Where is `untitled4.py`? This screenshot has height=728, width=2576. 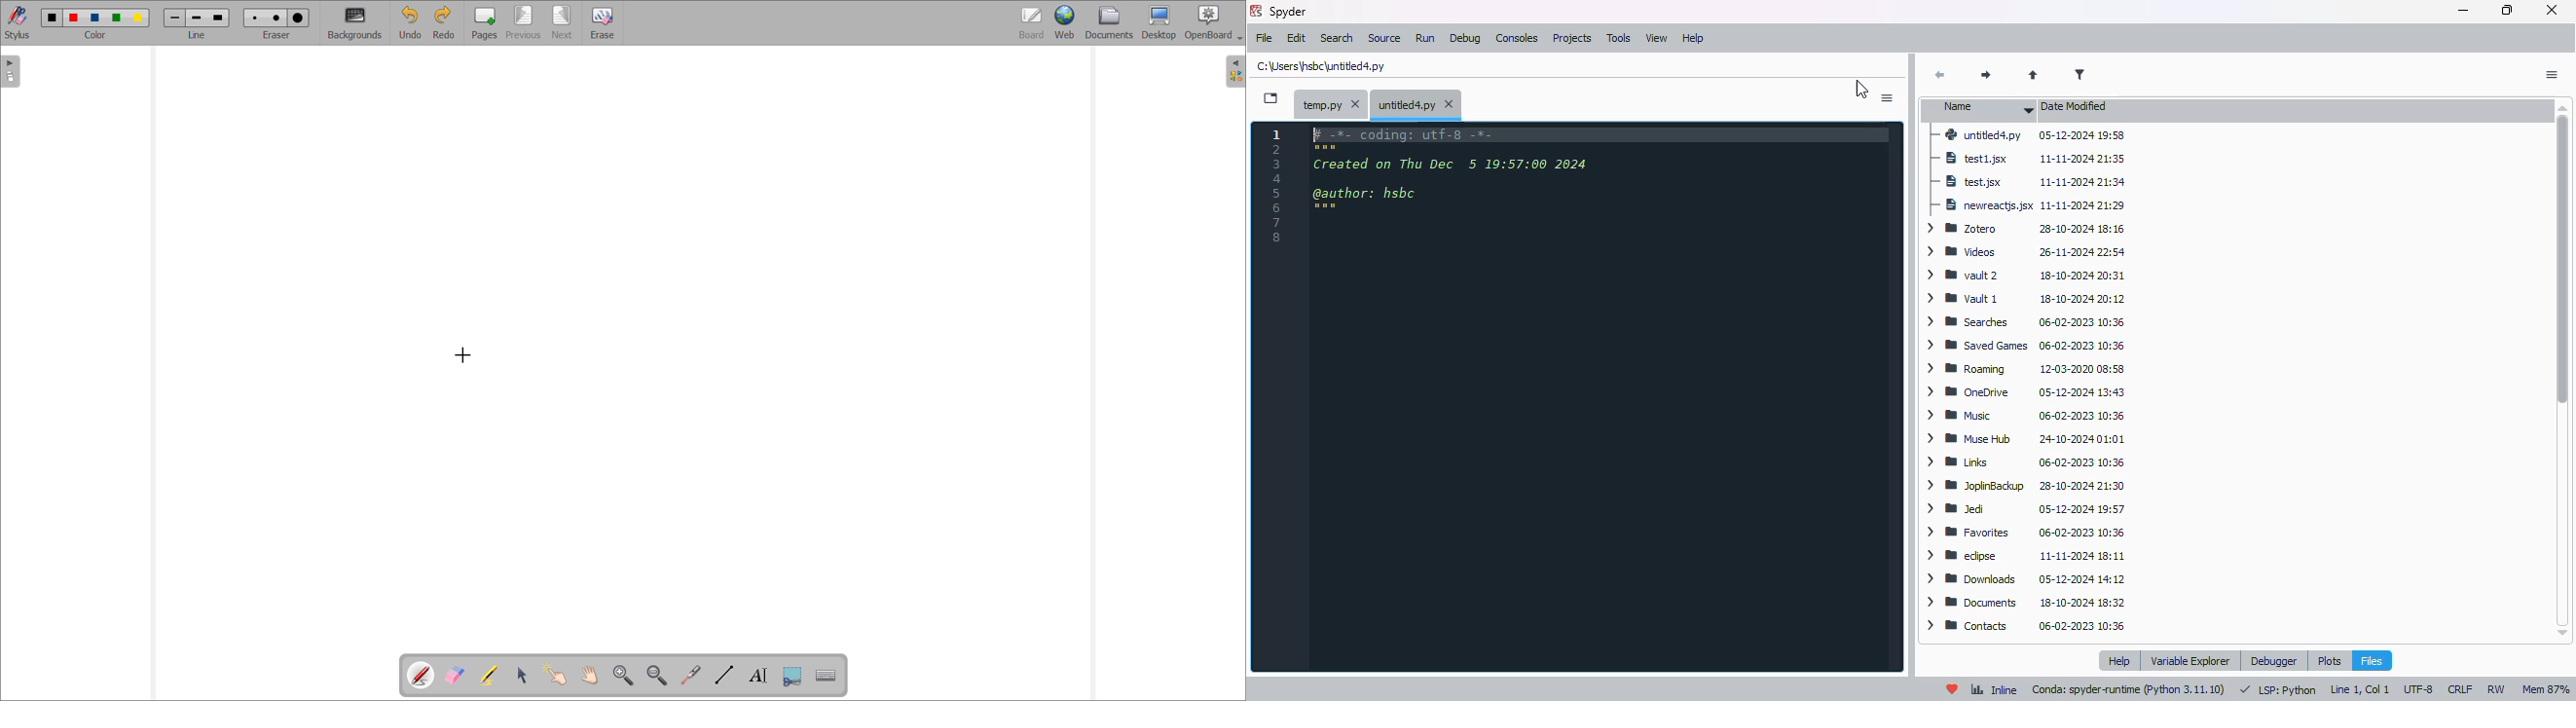 untitled4.py is located at coordinates (2027, 182).